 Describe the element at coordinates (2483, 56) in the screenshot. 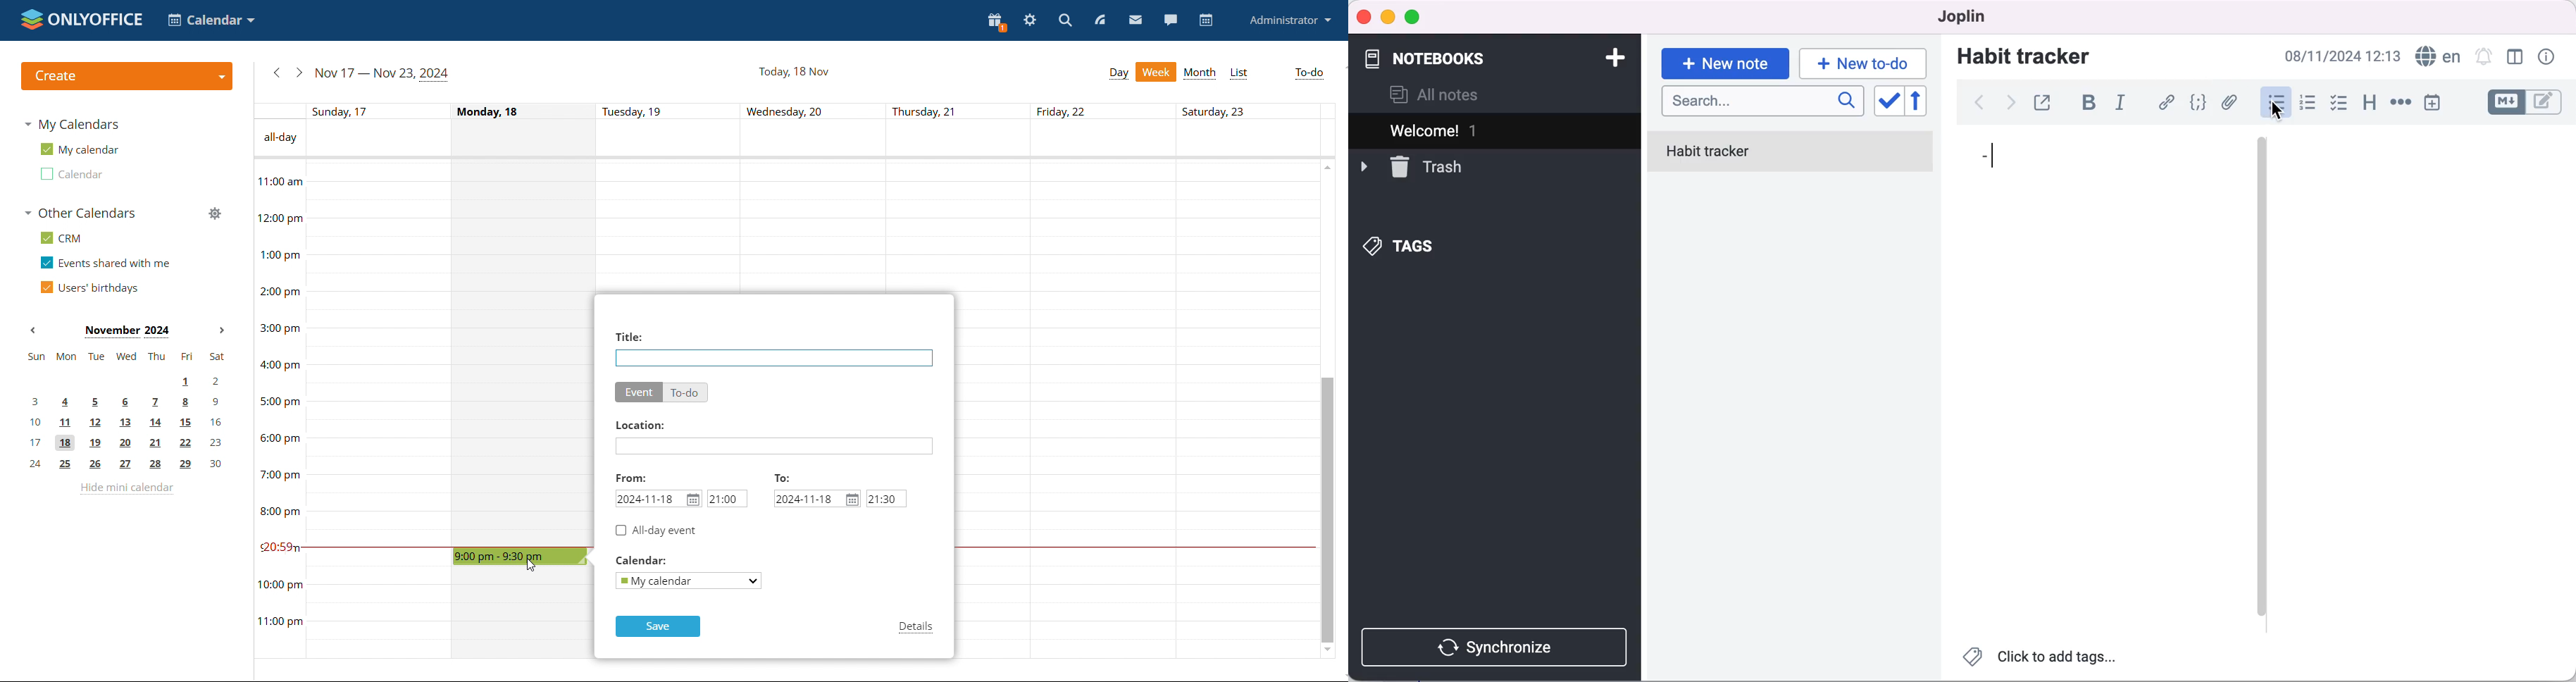

I see `set alarm` at that location.